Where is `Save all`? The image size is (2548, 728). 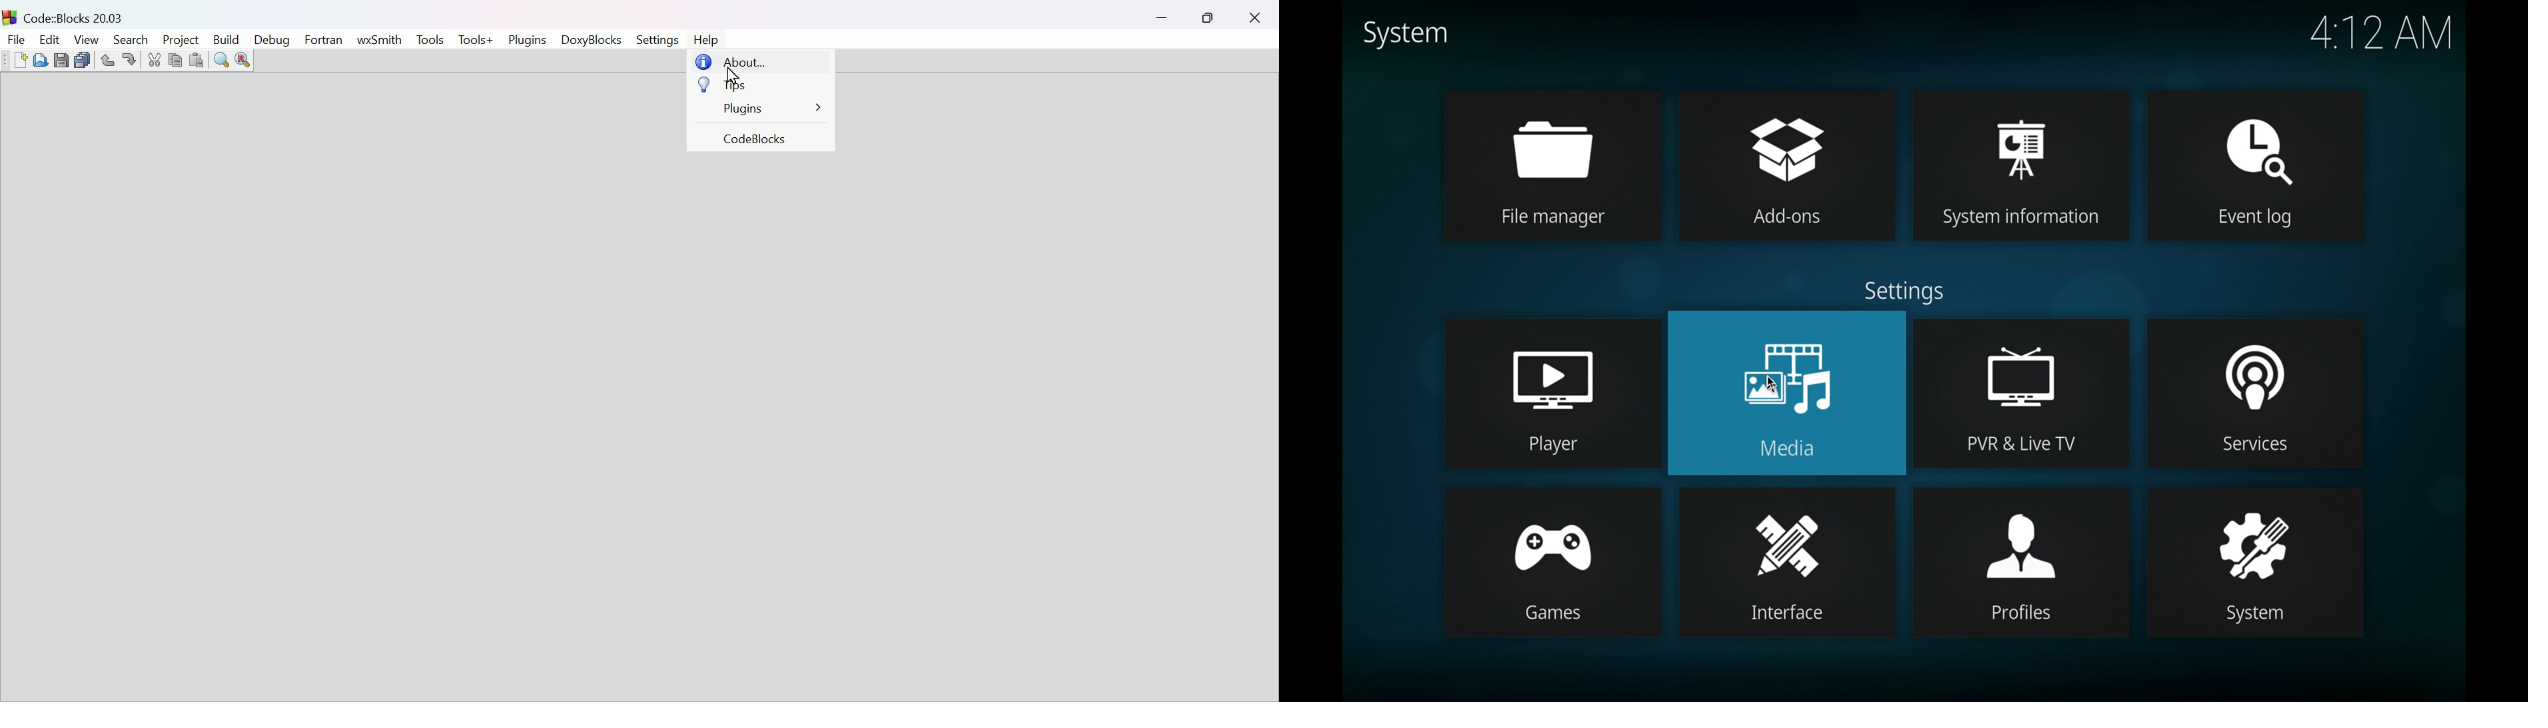
Save all is located at coordinates (82, 63).